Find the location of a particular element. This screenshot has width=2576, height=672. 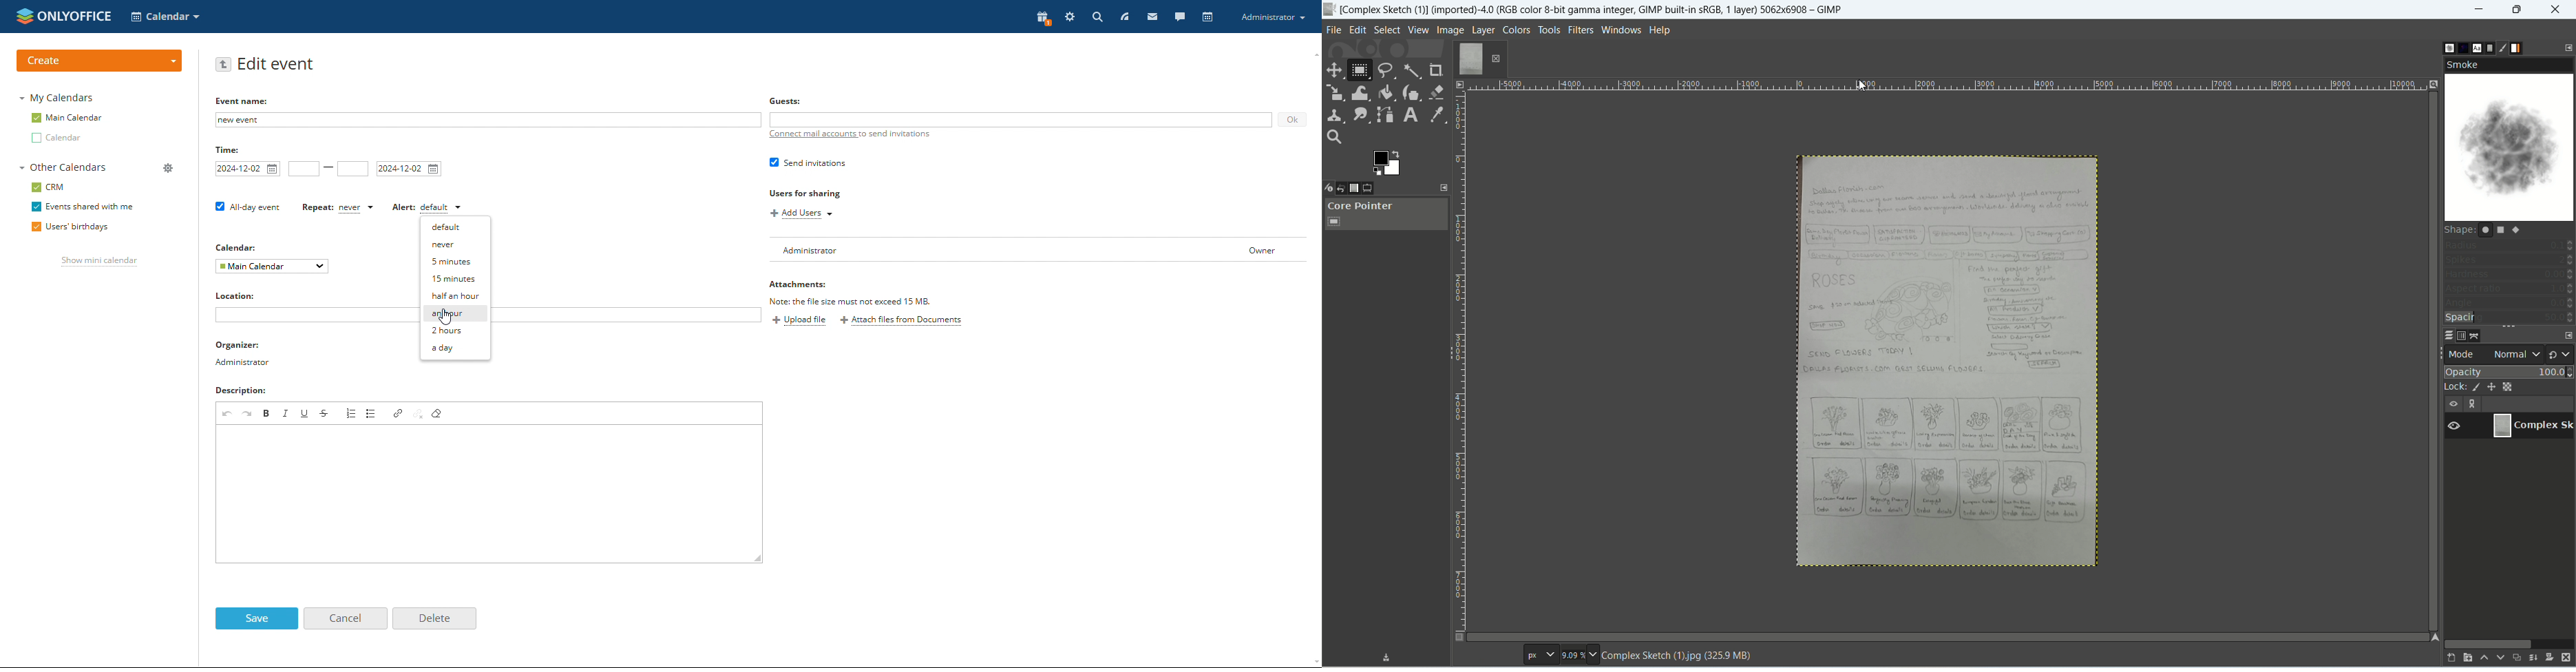

account is located at coordinates (1272, 17).